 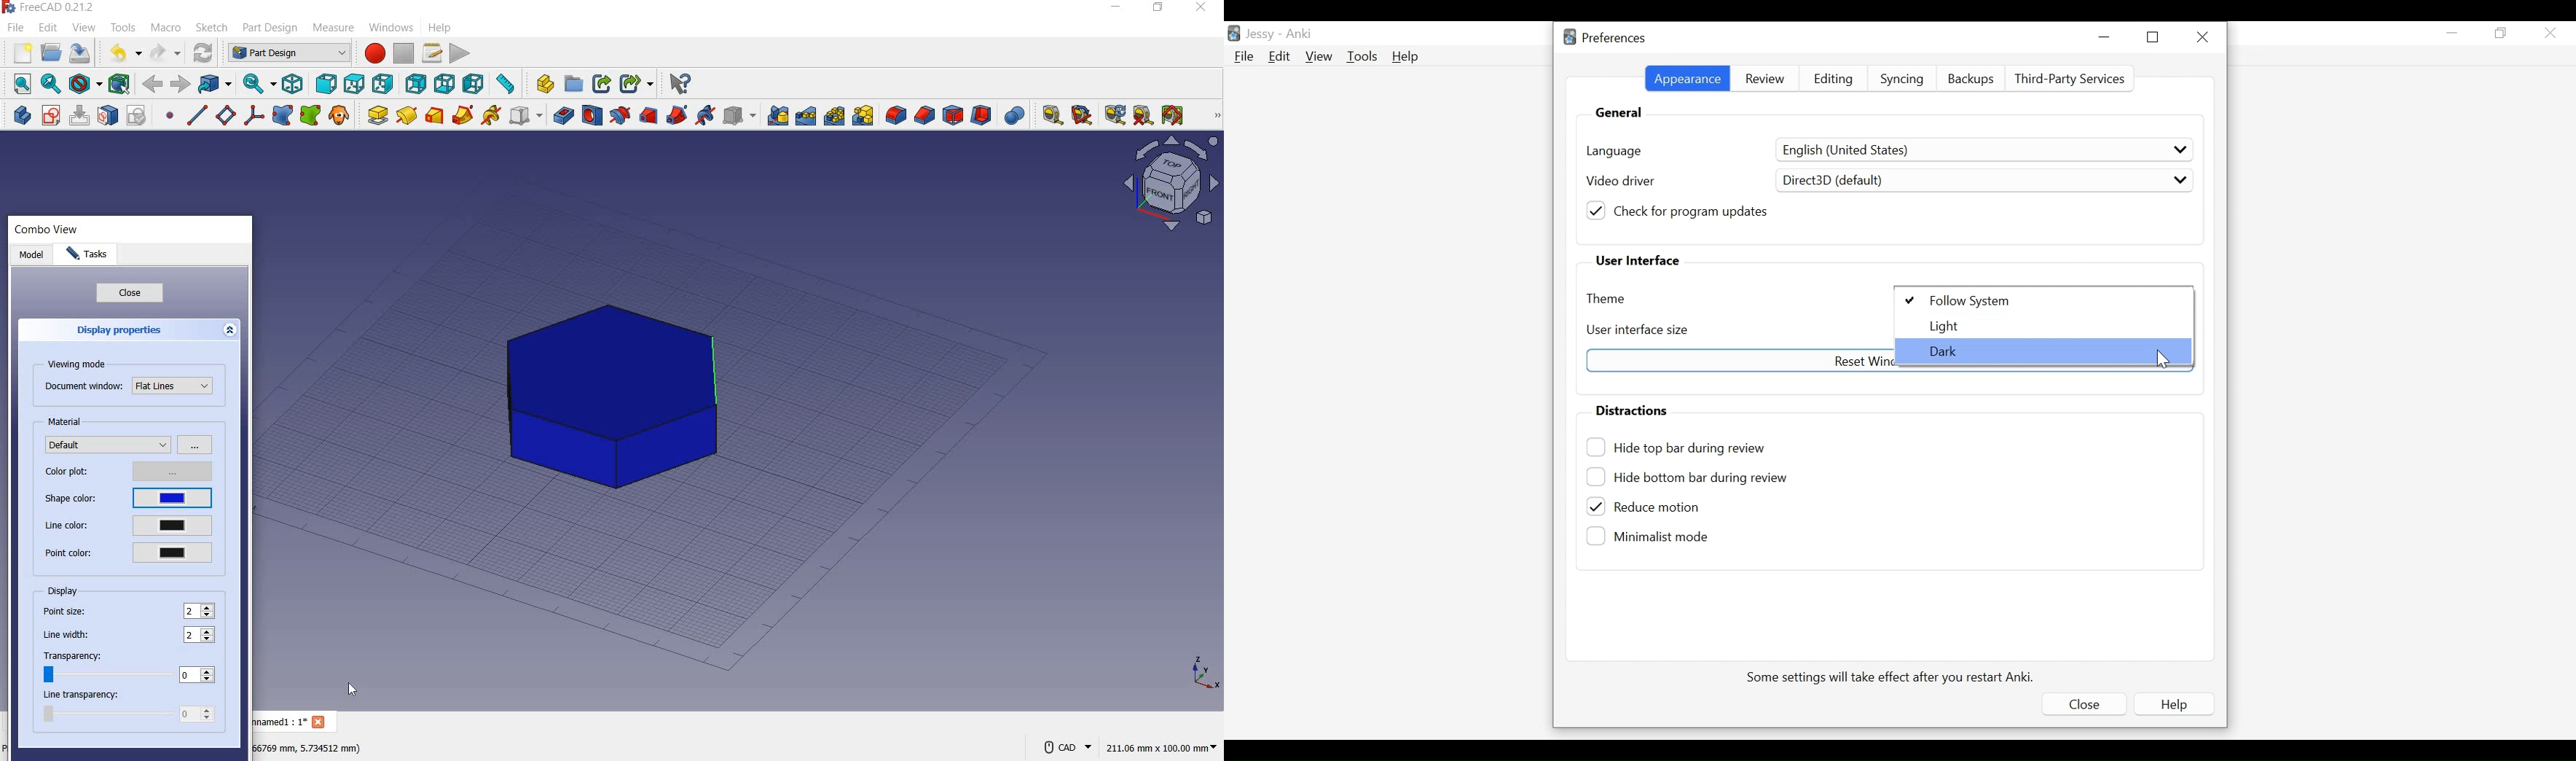 What do you see at coordinates (79, 52) in the screenshot?
I see `save` at bounding box center [79, 52].